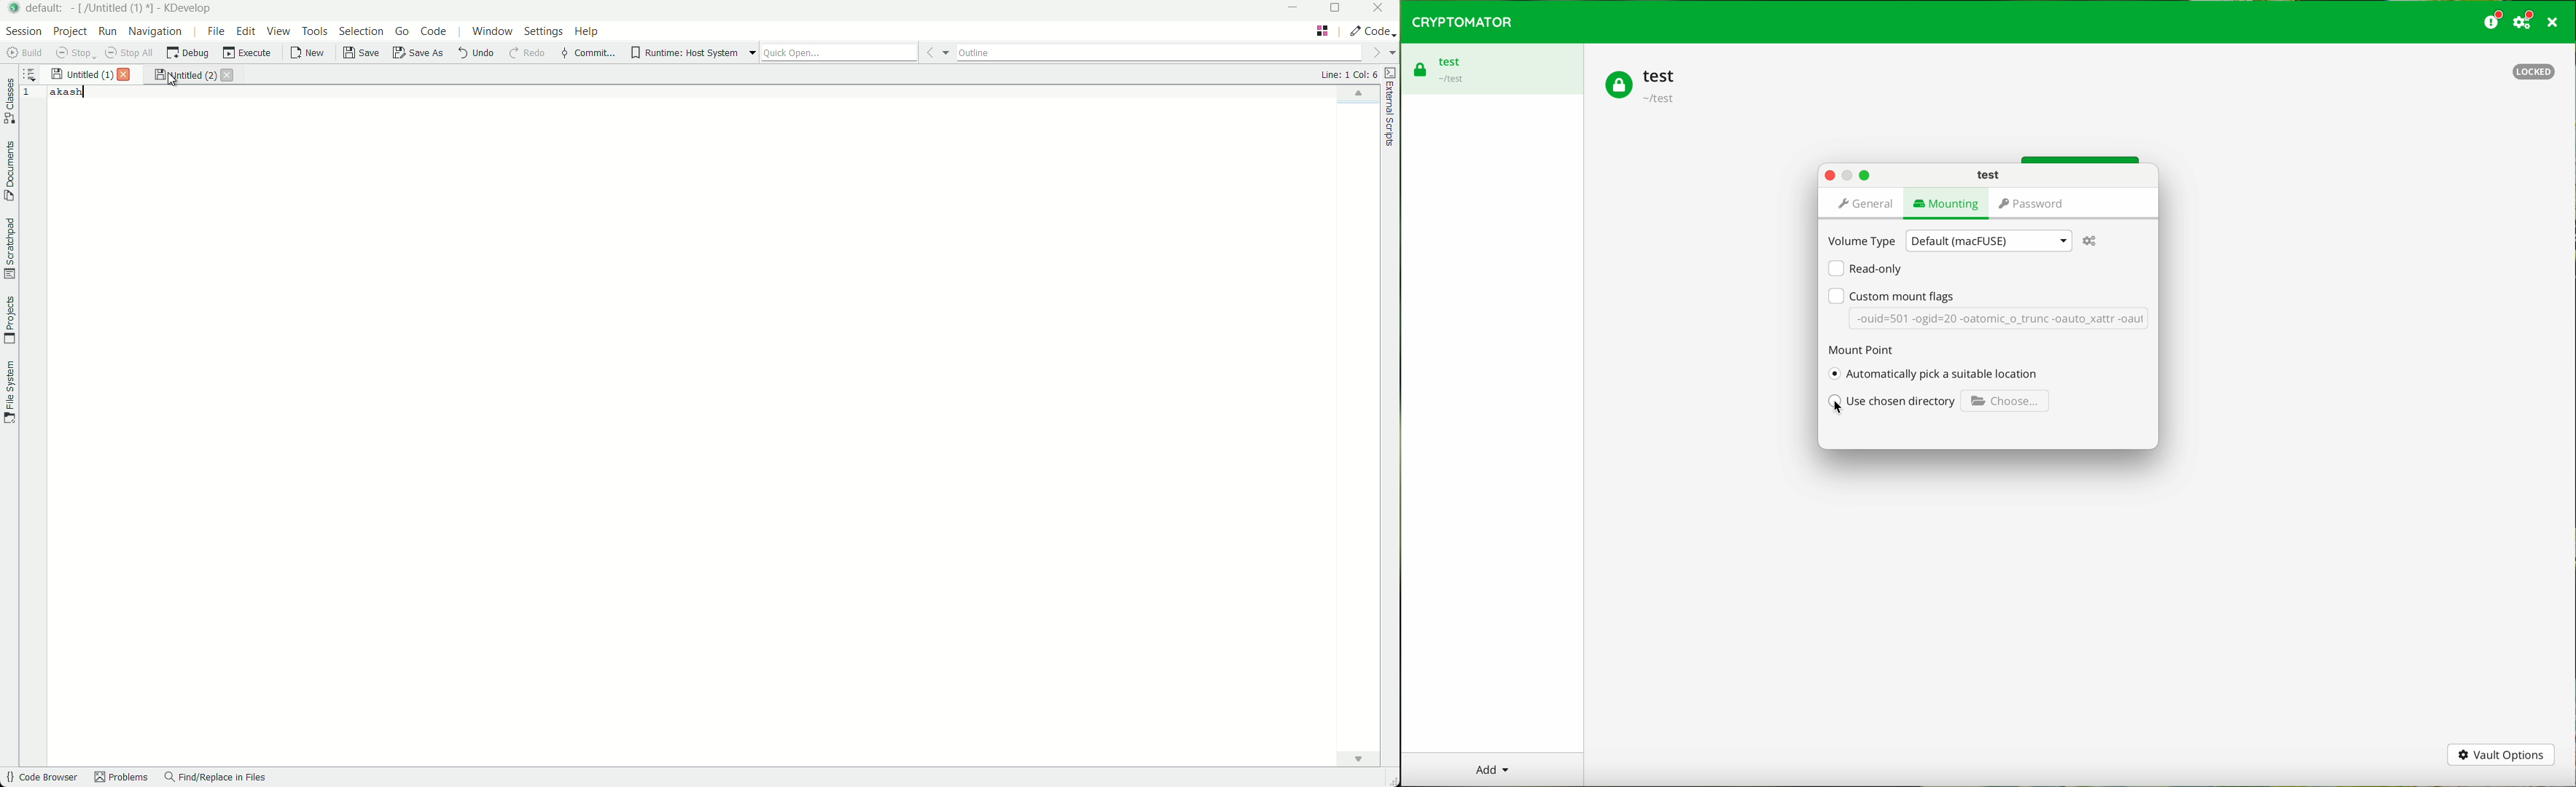 Image resolution: width=2576 pixels, height=812 pixels. I want to click on test vault, so click(1492, 68).